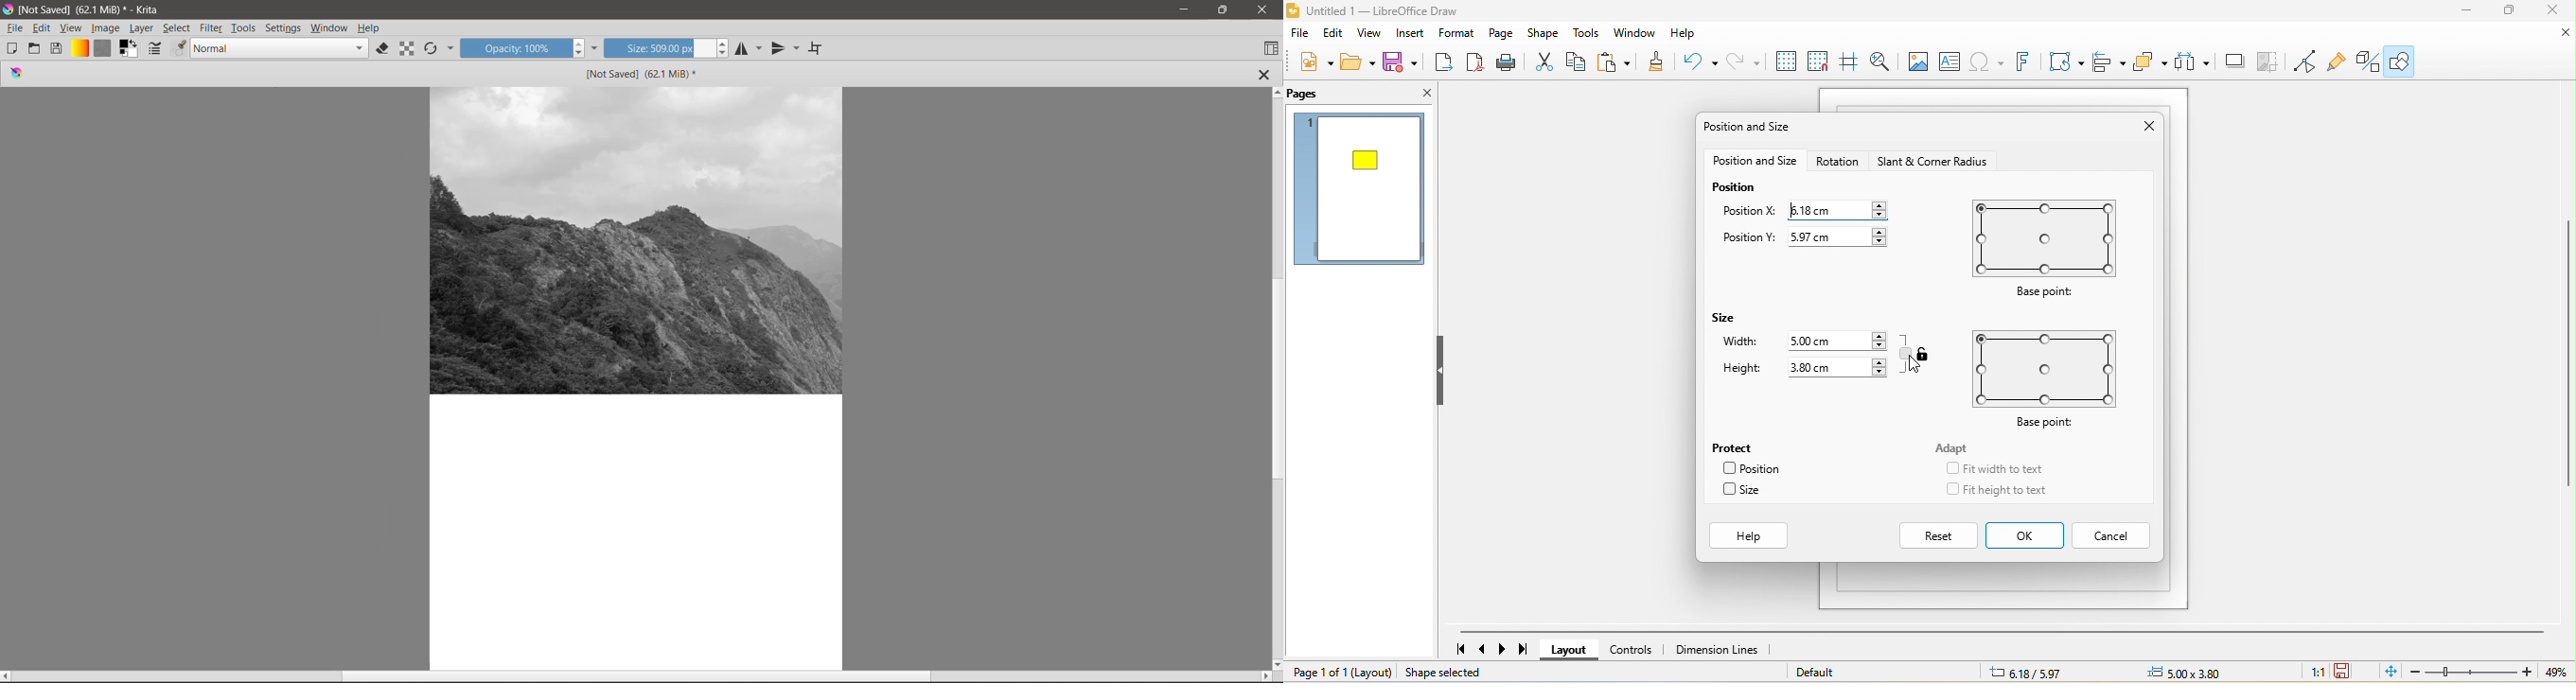  What do you see at coordinates (1527, 650) in the screenshot?
I see `last page` at bounding box center [1527, 650].